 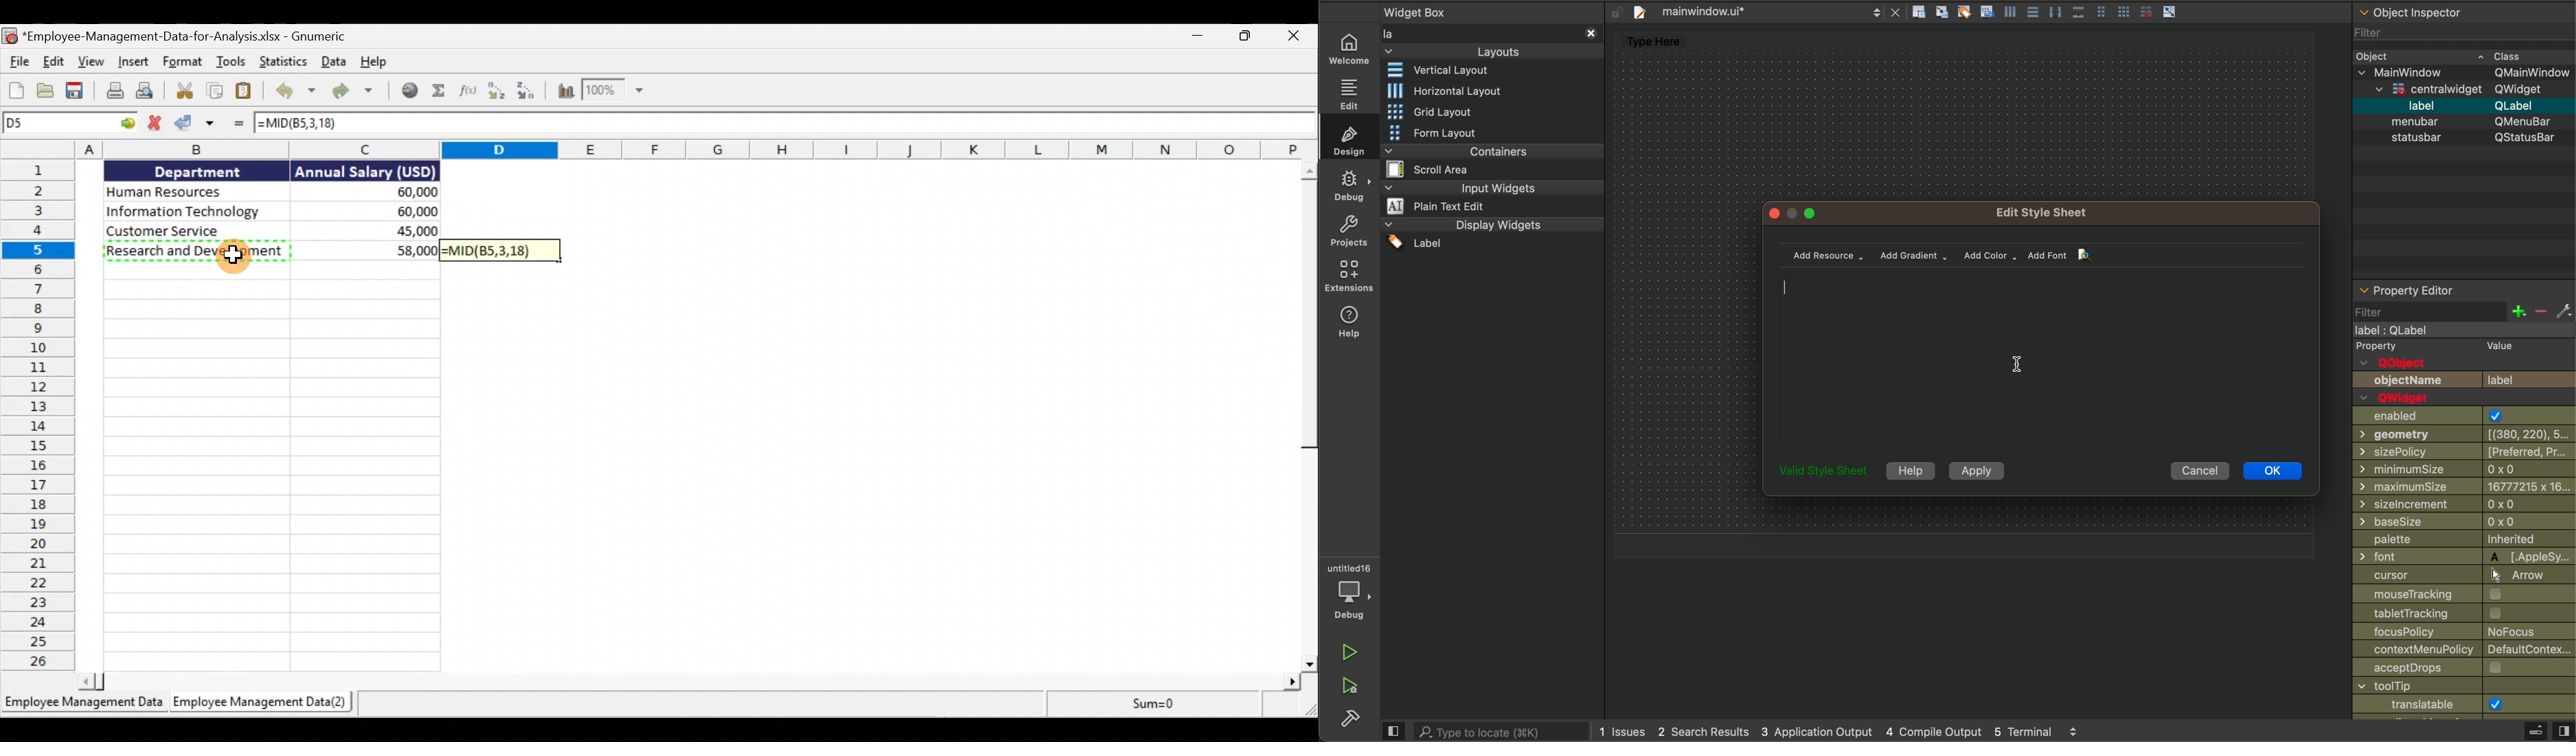 I want to click on =MID(B5,3,18), so click(x=501, y=249).